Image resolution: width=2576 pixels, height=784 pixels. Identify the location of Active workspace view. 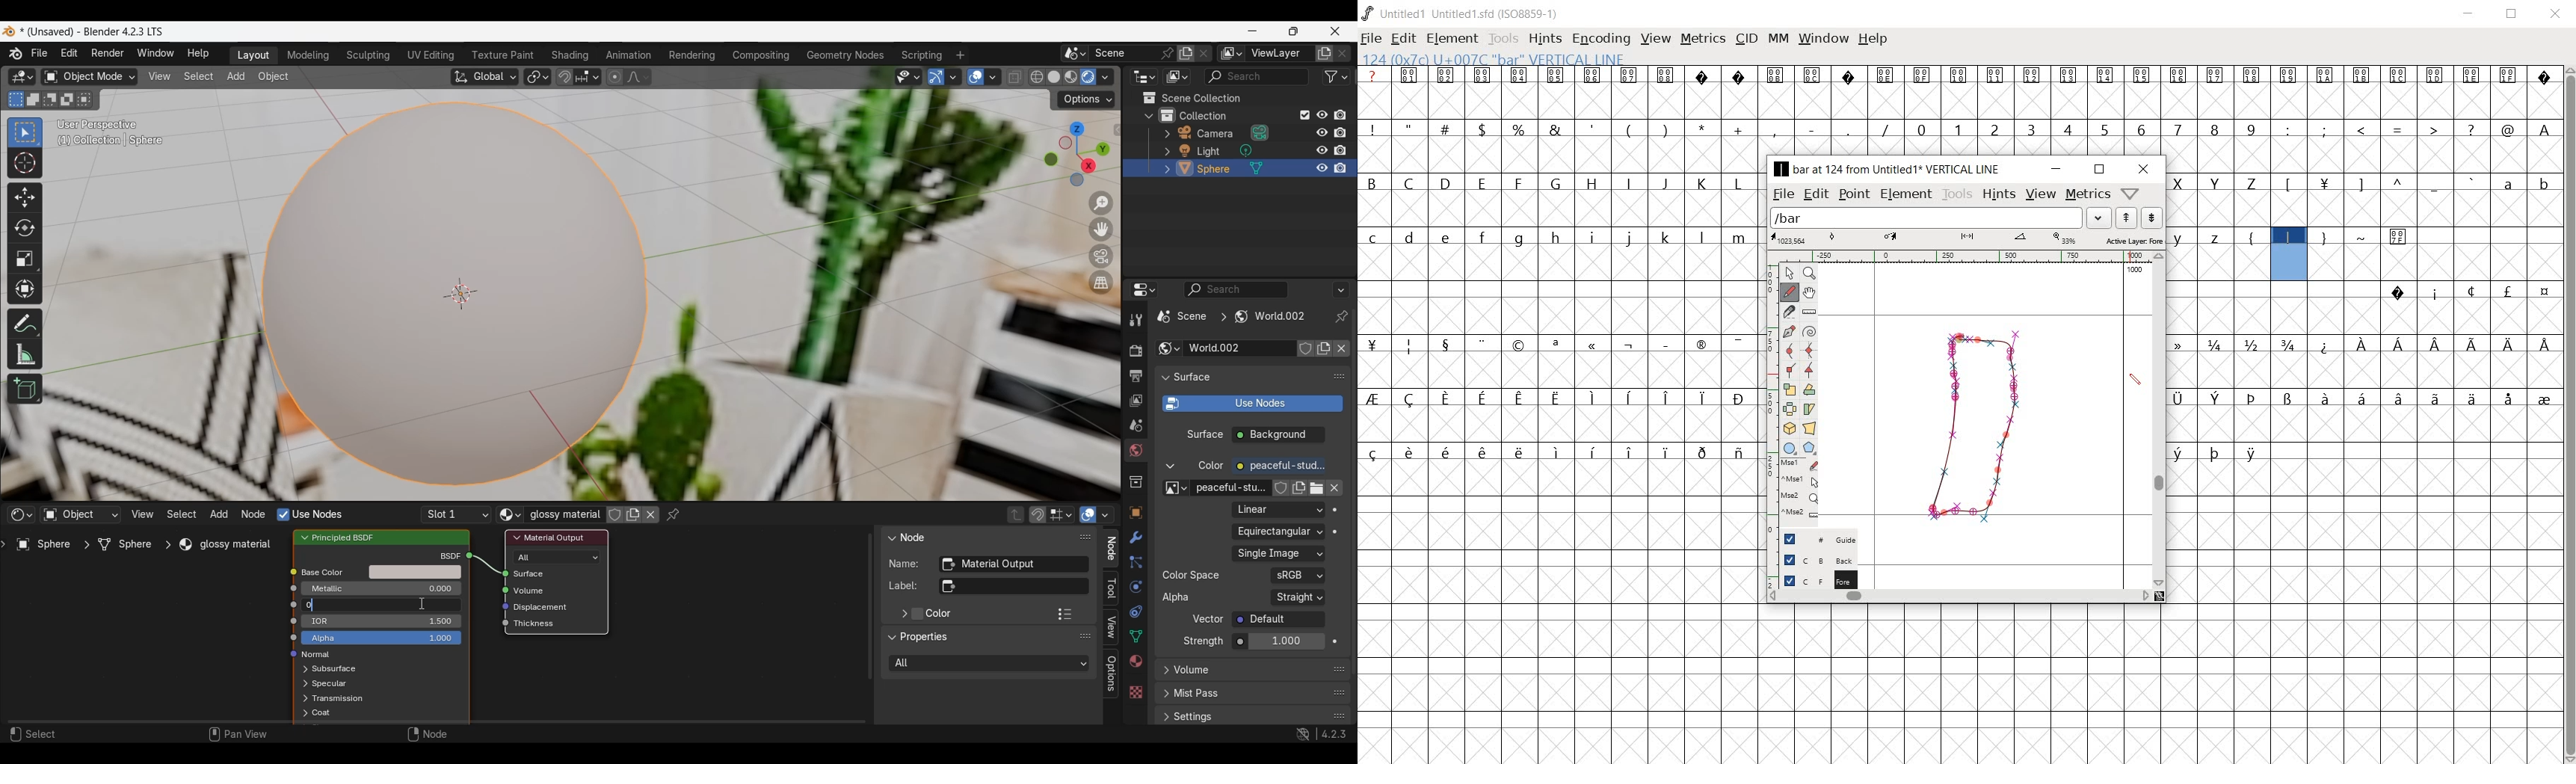
(1232, 53).